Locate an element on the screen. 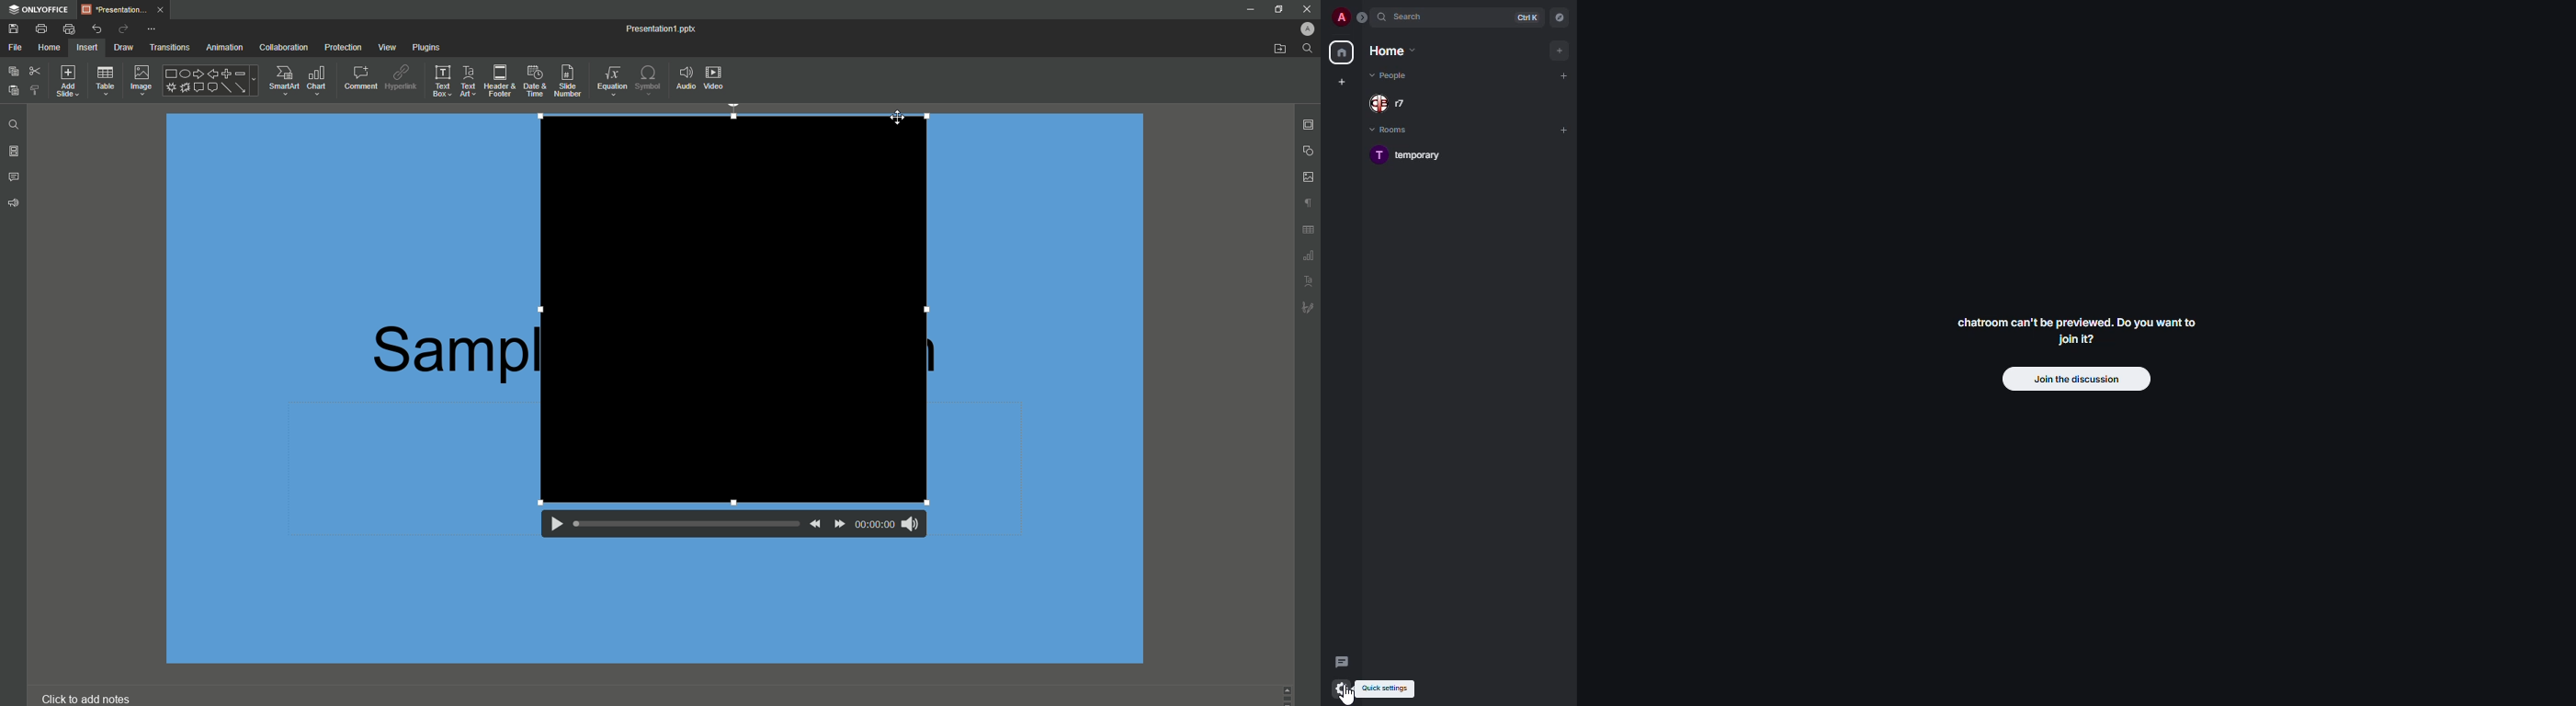 Image resolution: width=2576 pixels, height=728 pixels. ONLYOFFICE is located at coordinates (40, 8).